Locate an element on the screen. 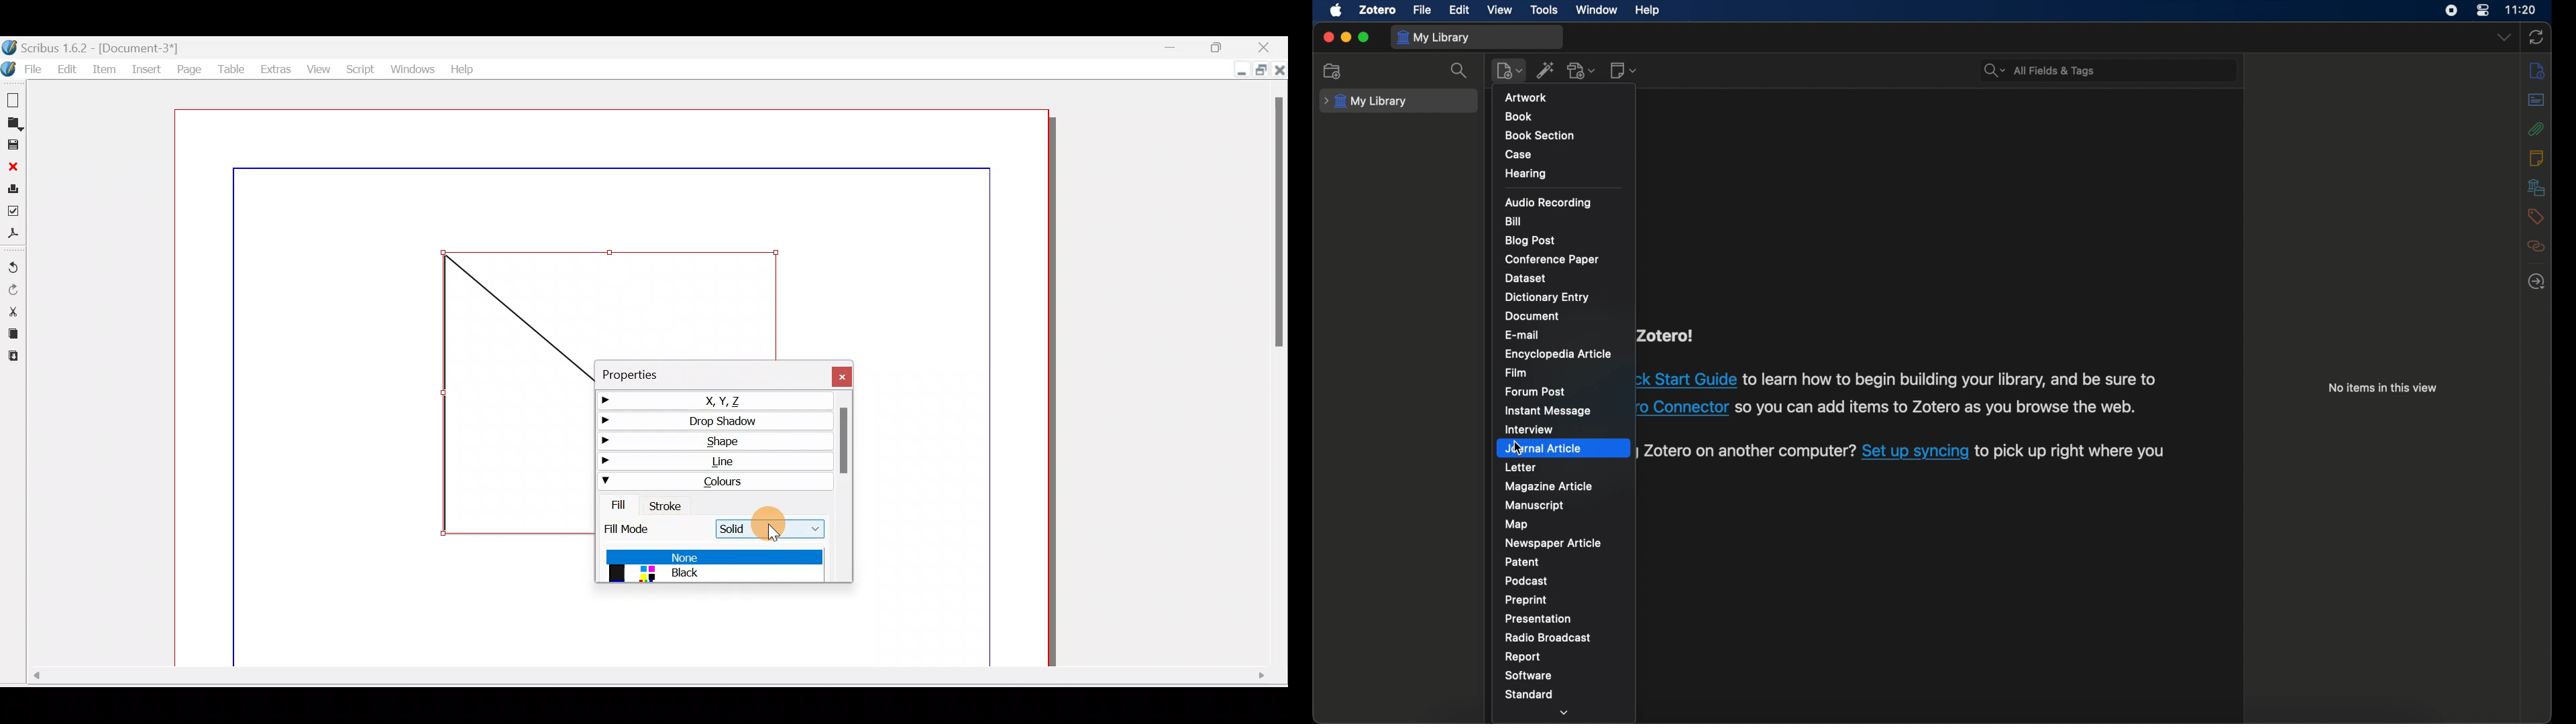 The width and height of the screenshot is (2576, 728). dropdown is located at coordinates (1566, 712).